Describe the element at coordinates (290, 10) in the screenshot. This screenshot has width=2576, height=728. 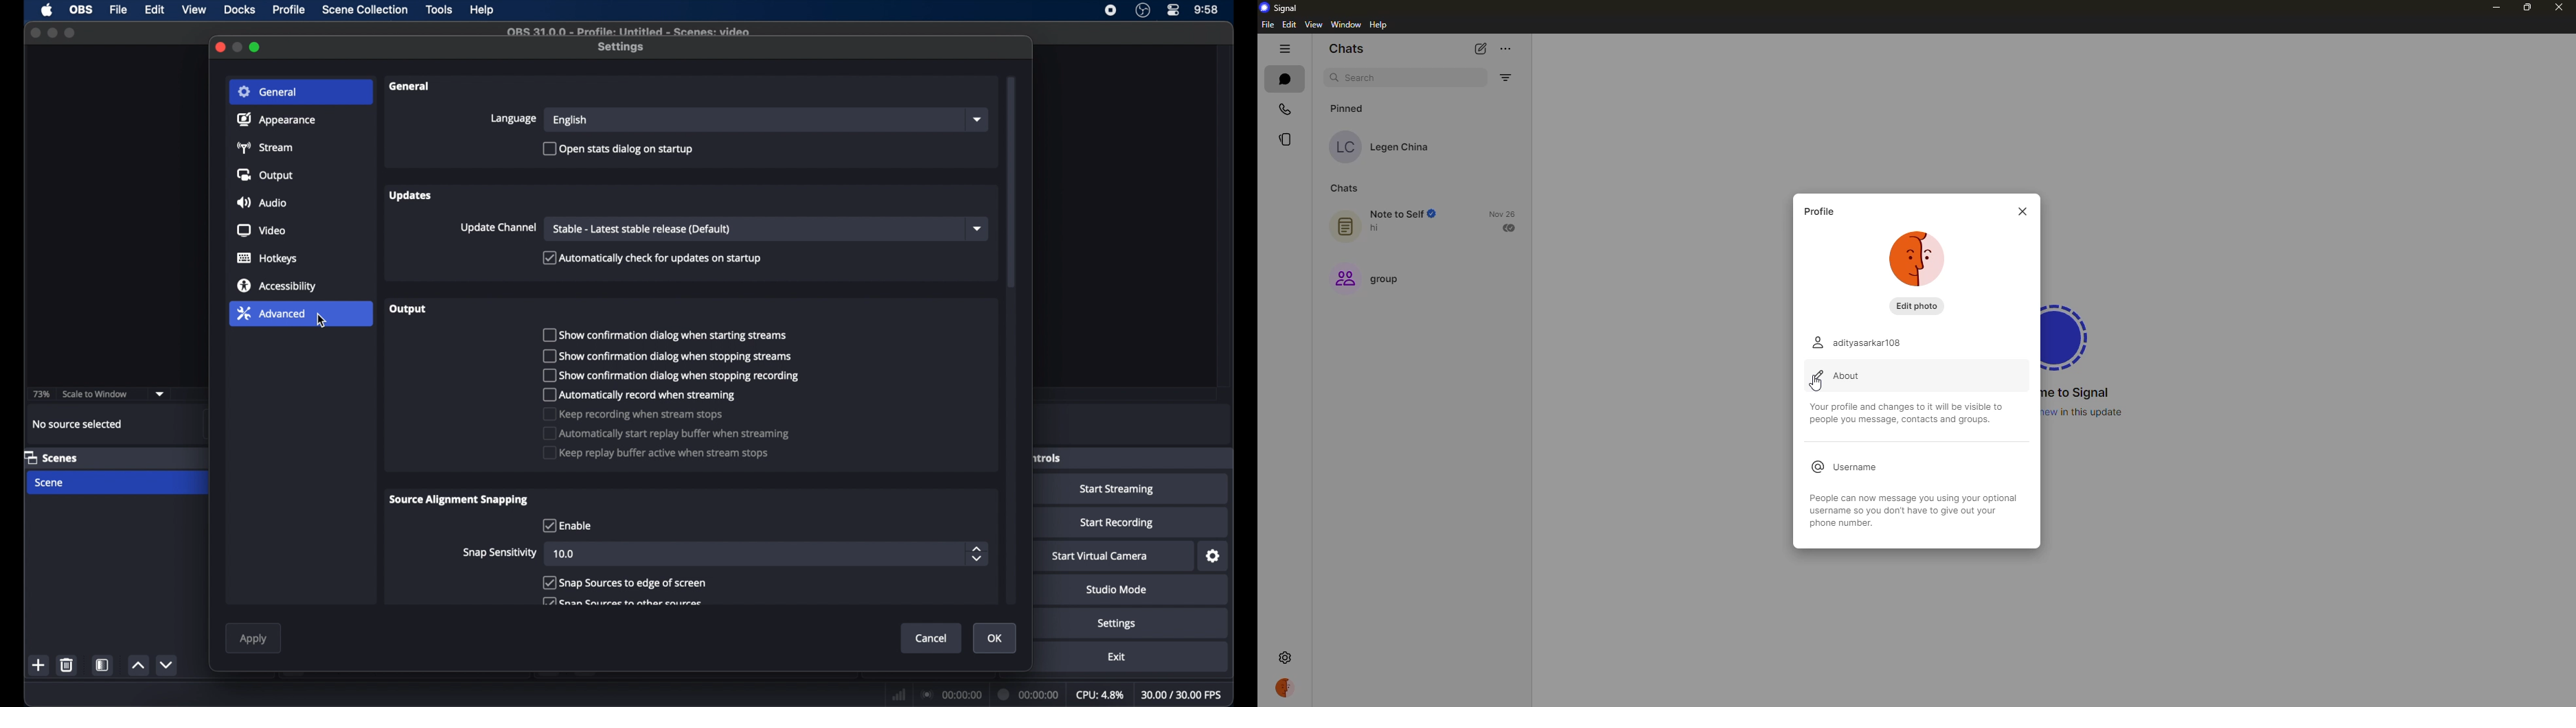
I see `profile` at that location.